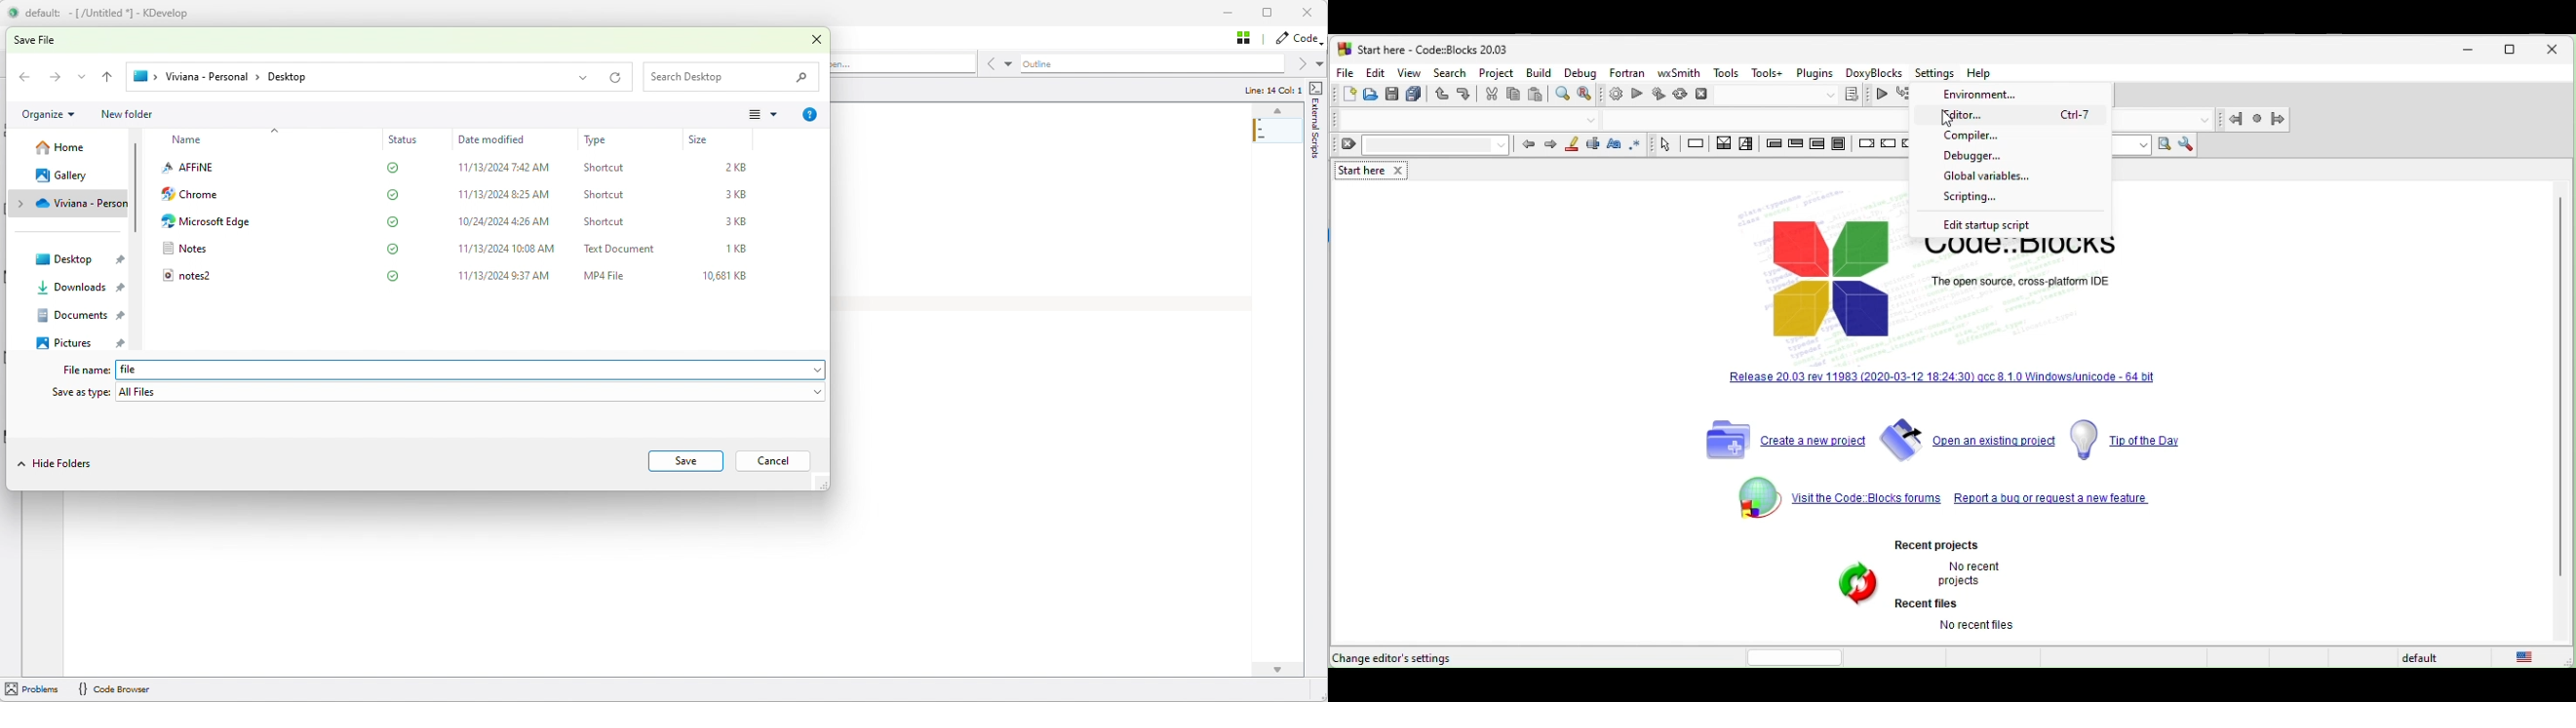  Describe the element at coordinates (31, 688) in the screenshot. I see `problem` at that location.